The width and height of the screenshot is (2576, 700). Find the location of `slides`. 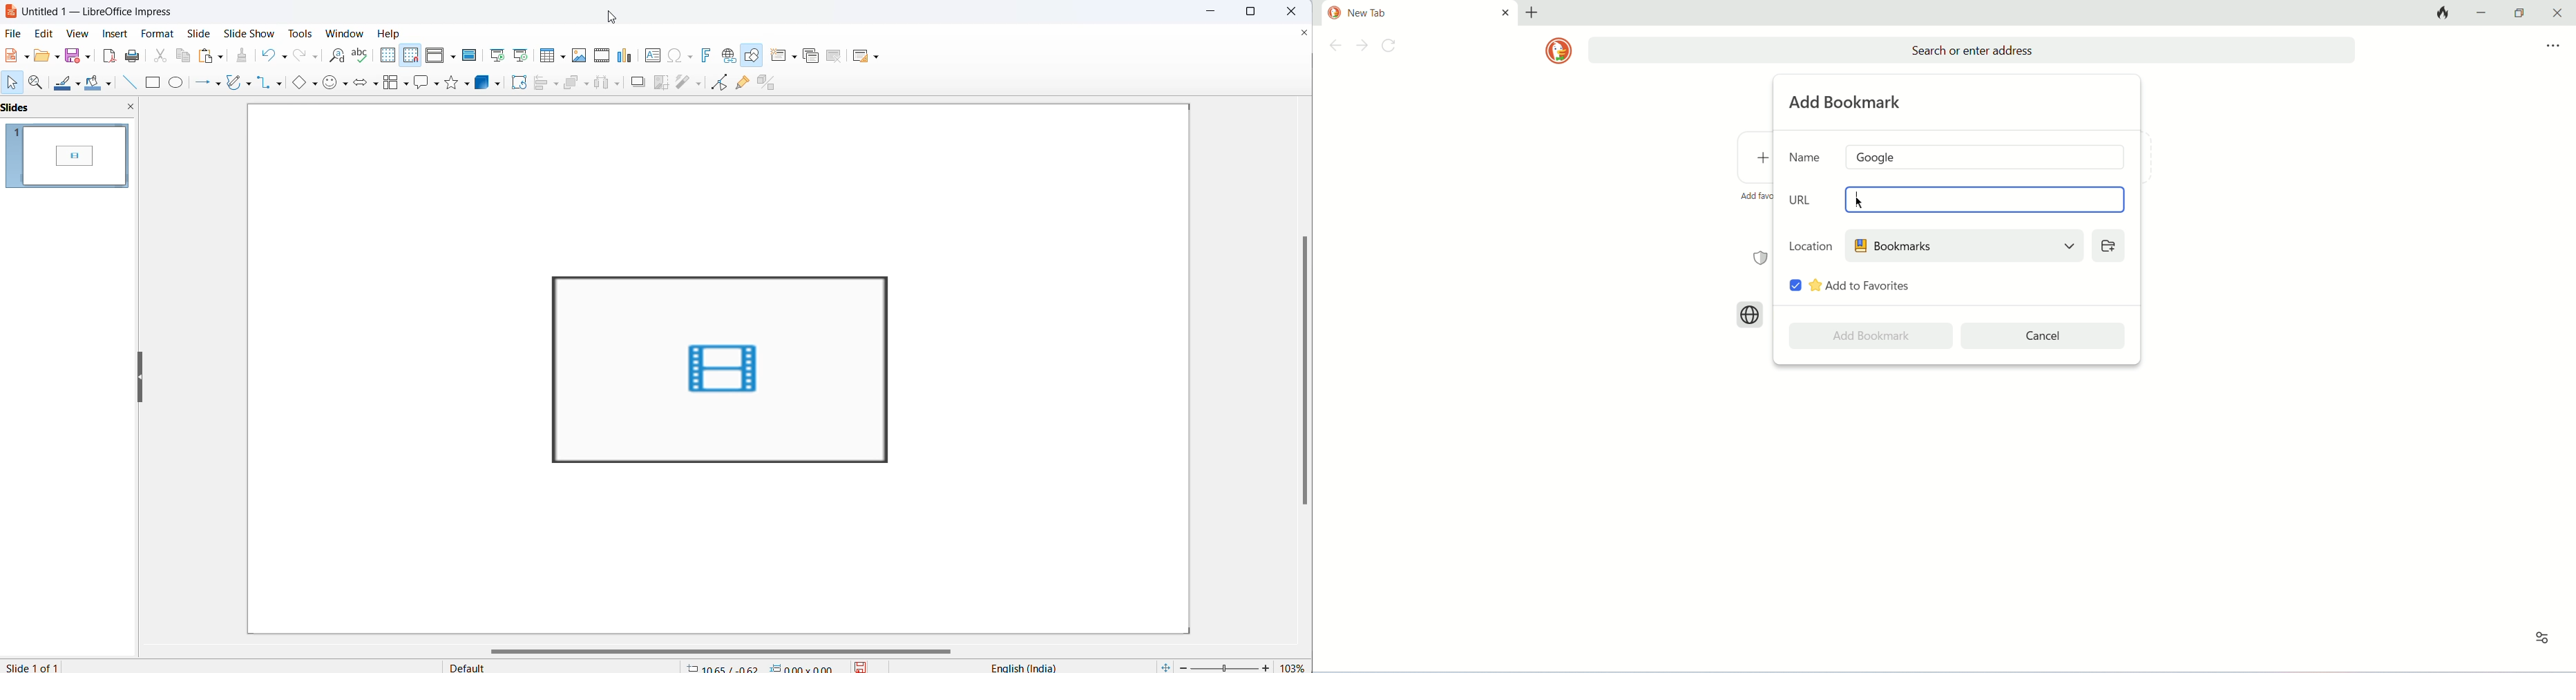

slides is located at coordinates (67, 157).